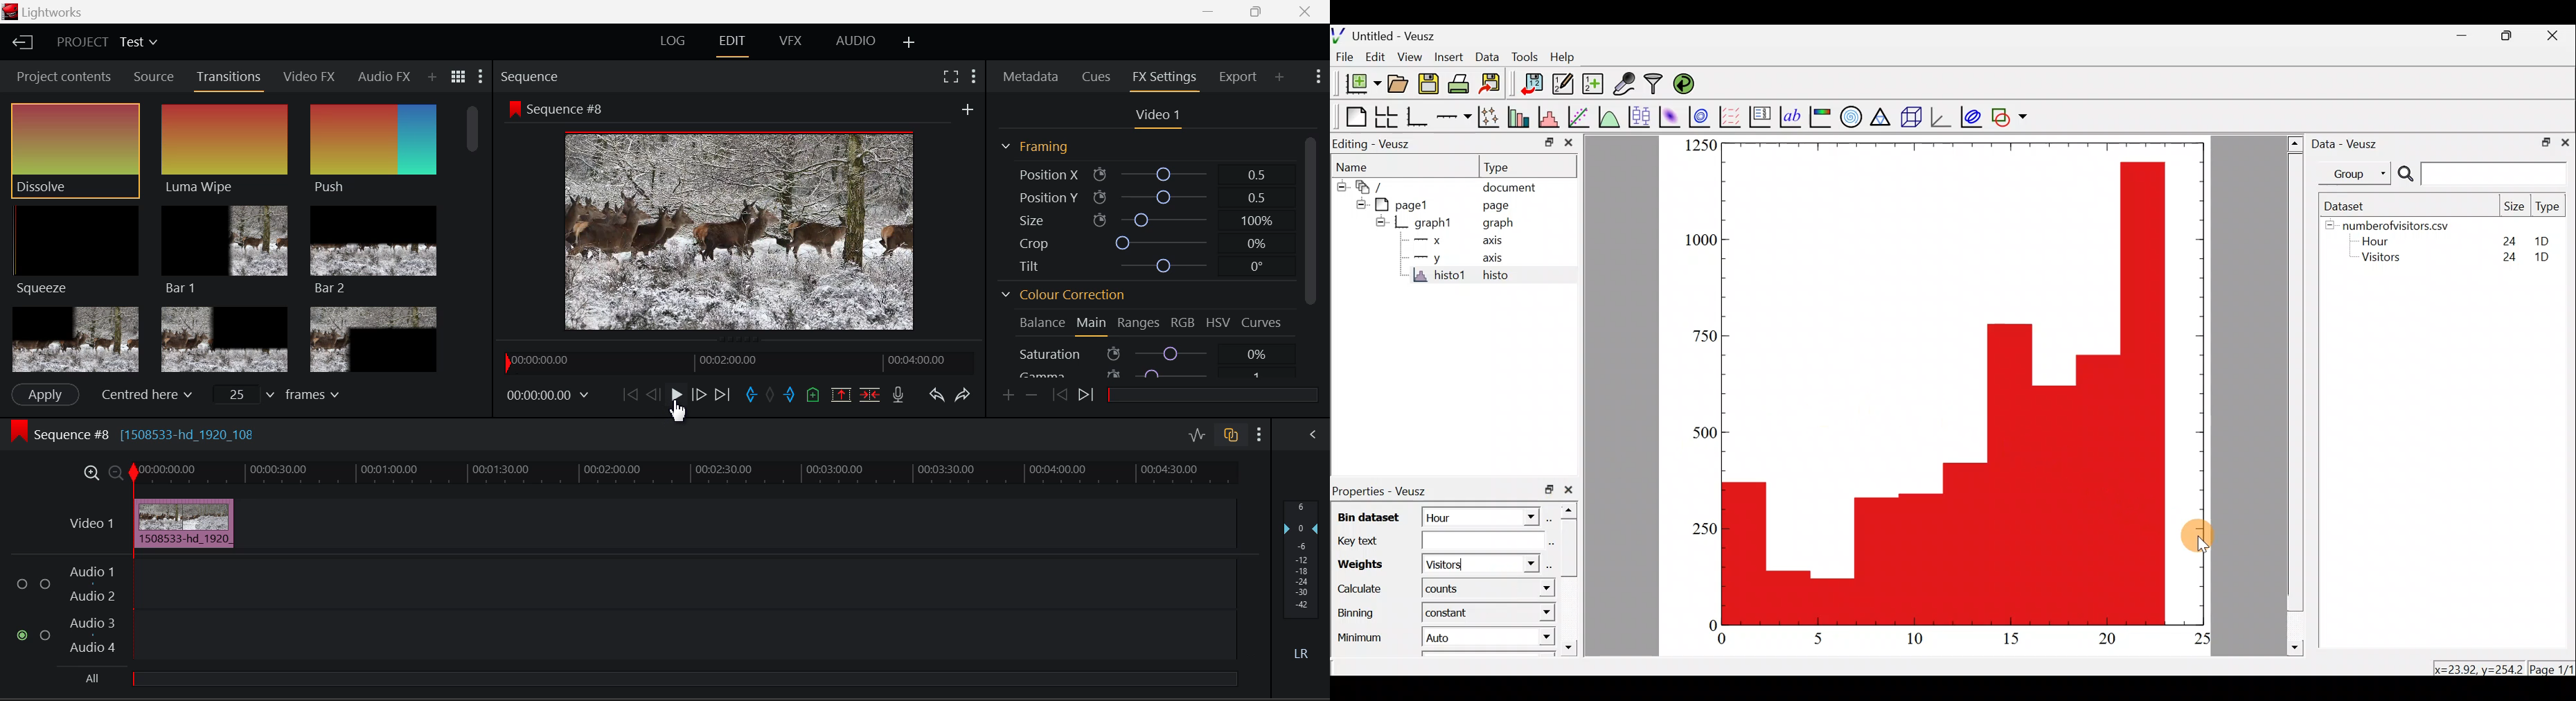  What do you see at coordinates (2550, 668) in the screenshot?
I see `Page1/1` at bounding box center [2550, 668].